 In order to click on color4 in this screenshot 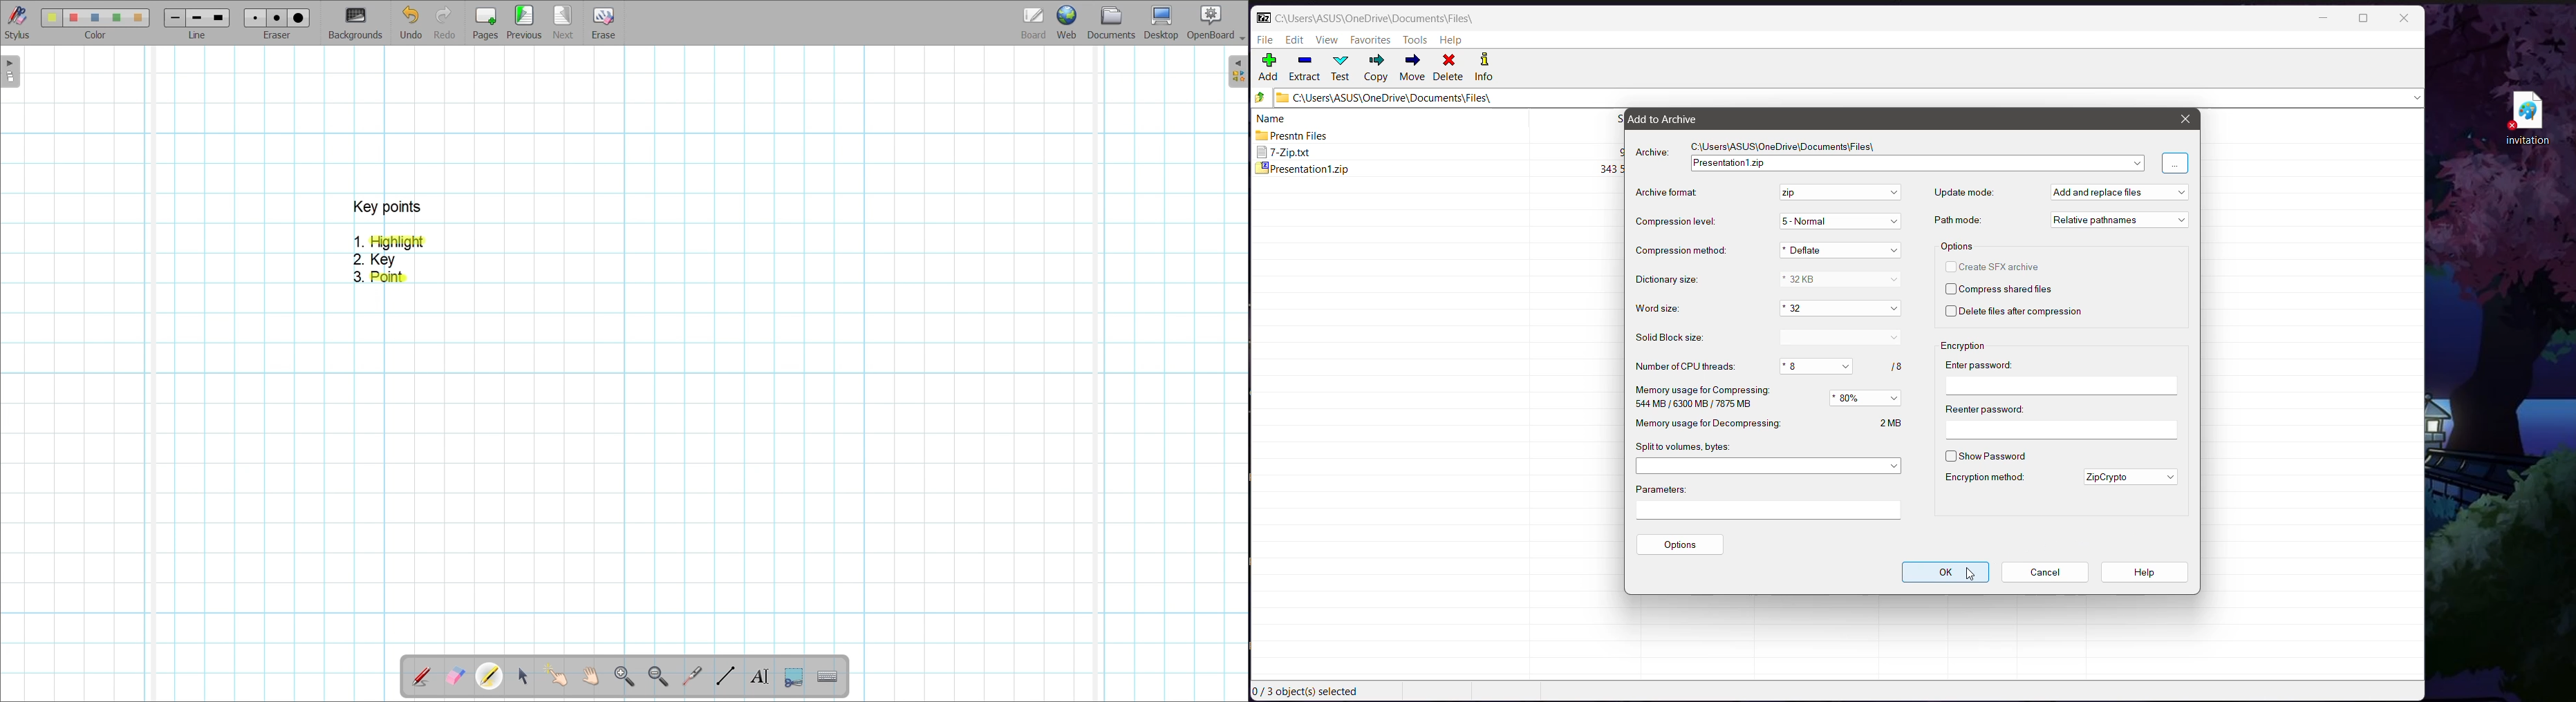, I will do `click(116, 17)`.